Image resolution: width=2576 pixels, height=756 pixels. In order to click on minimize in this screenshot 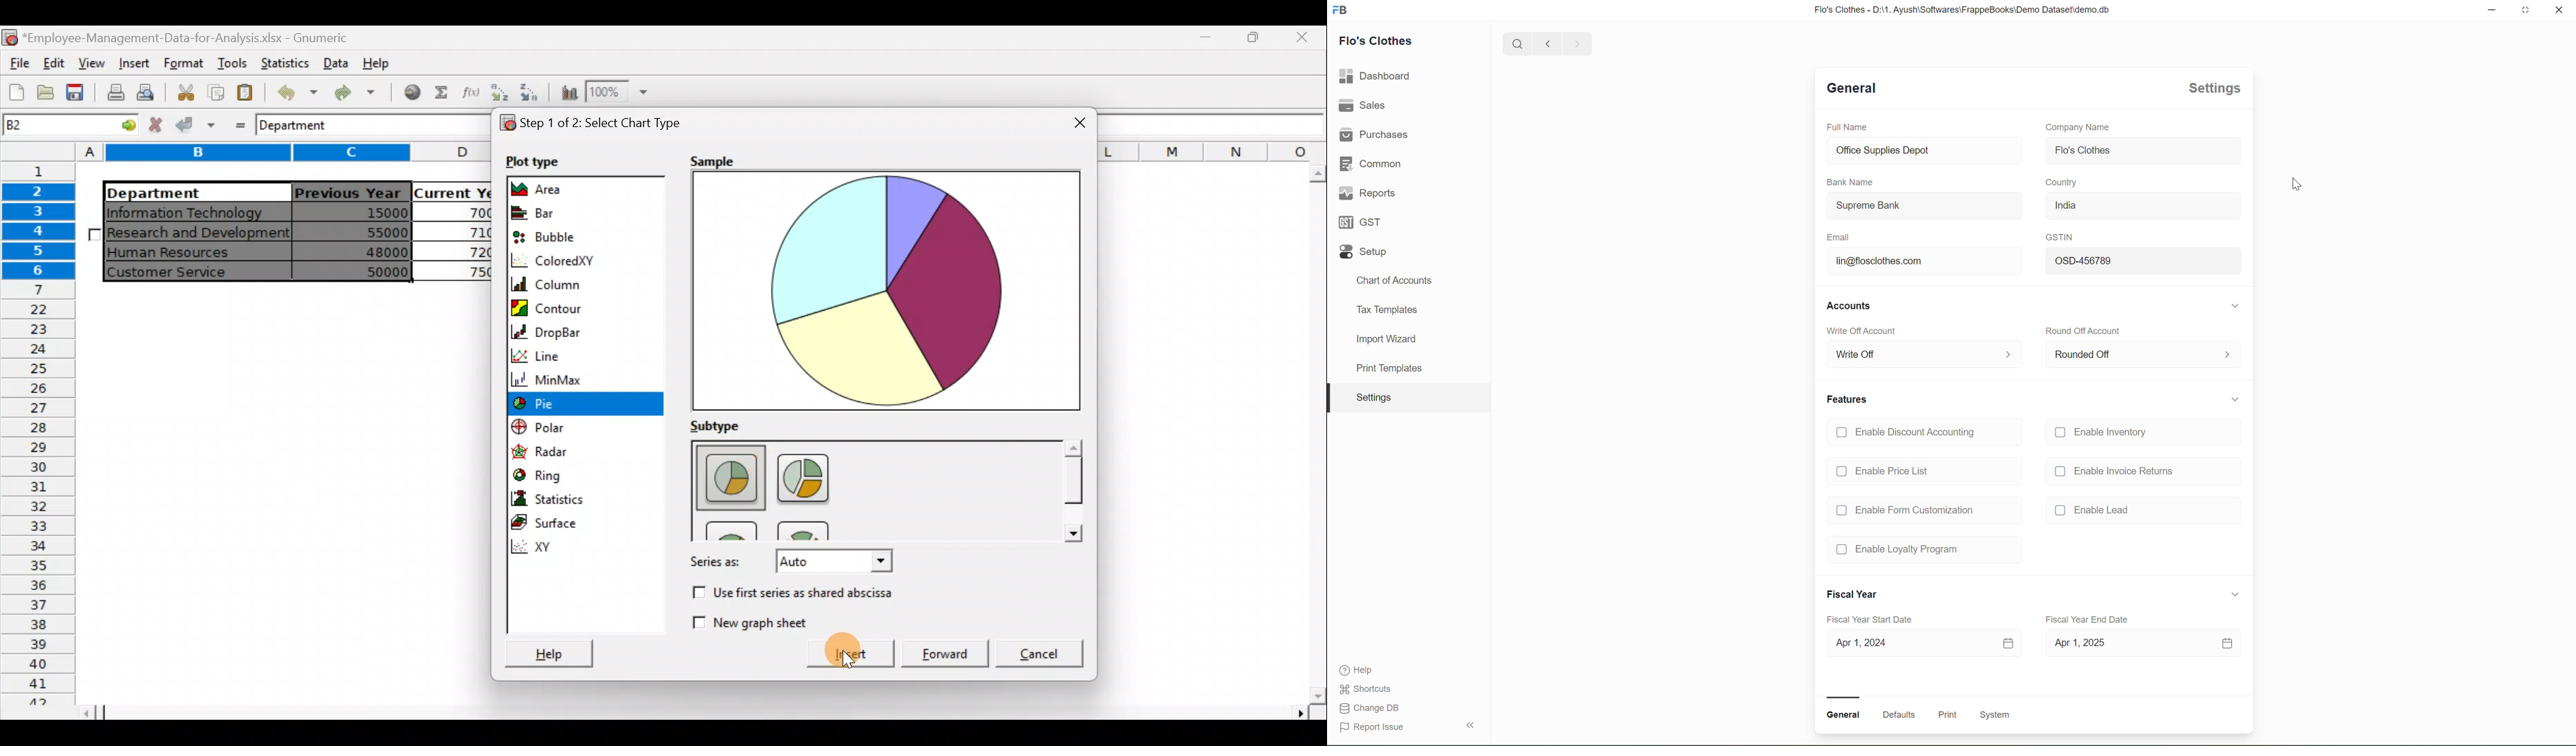, I will do `click(2492, 10)`.